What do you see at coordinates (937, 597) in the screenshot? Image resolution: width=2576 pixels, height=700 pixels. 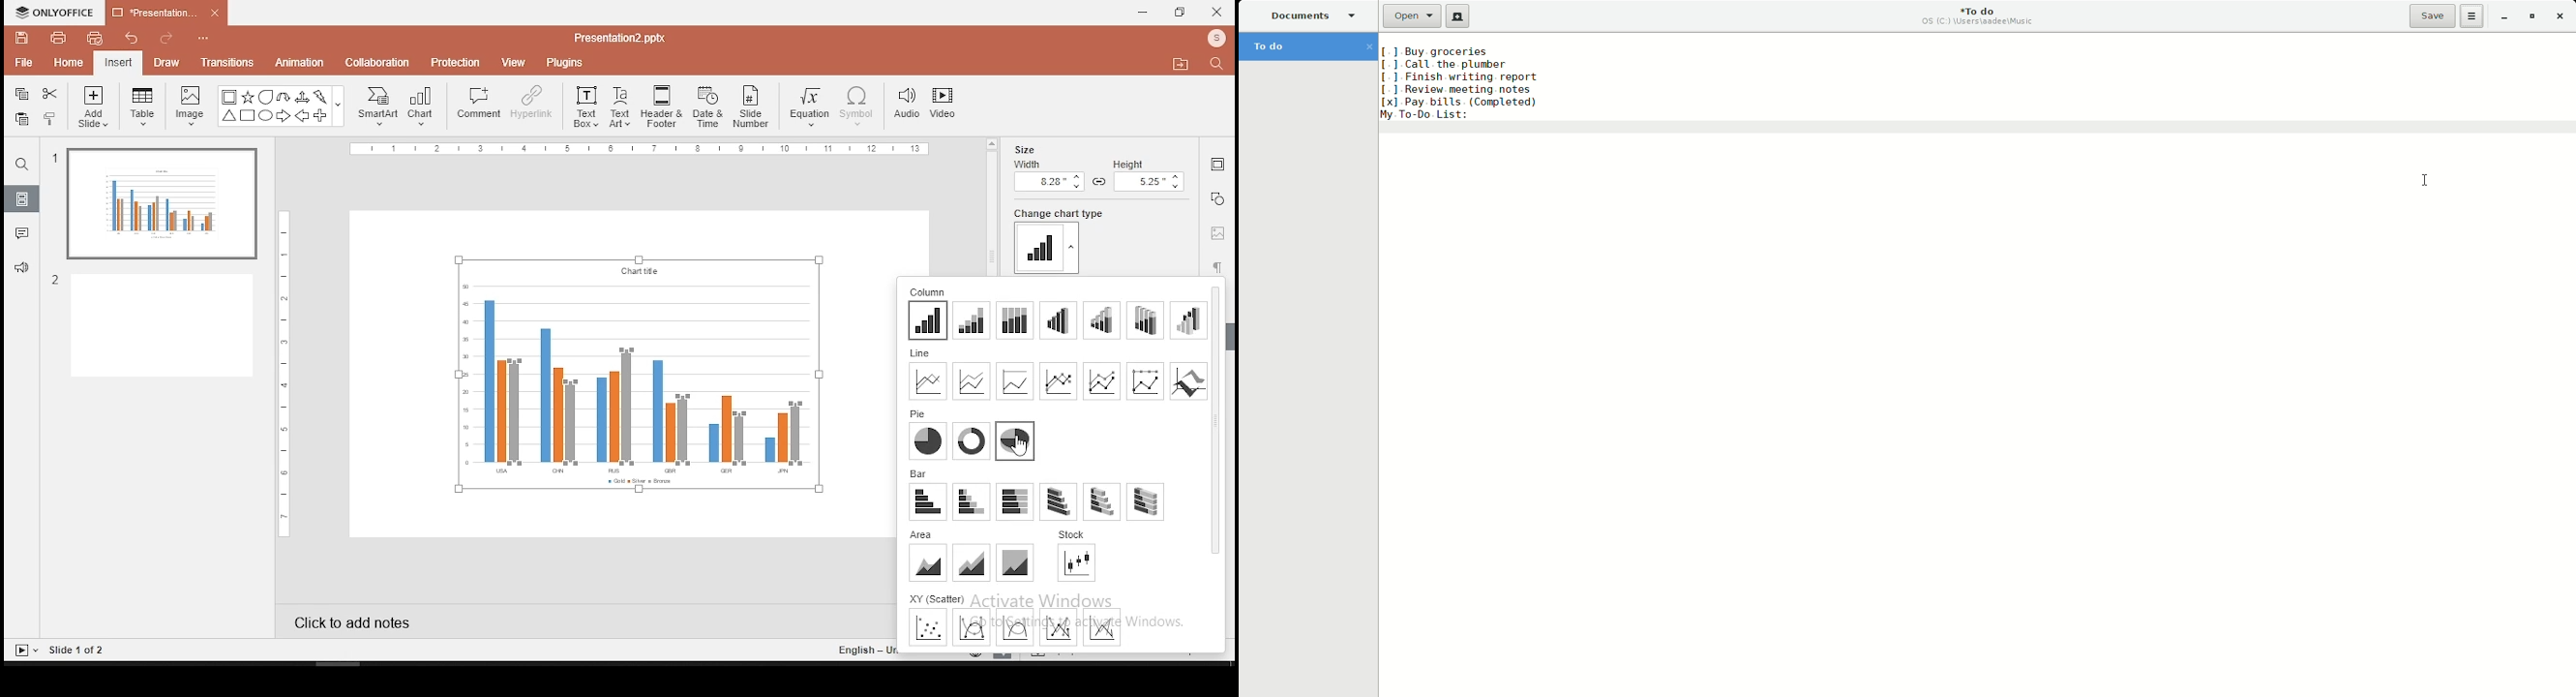 I see `xy scatter` at bounding box center [937, 597].